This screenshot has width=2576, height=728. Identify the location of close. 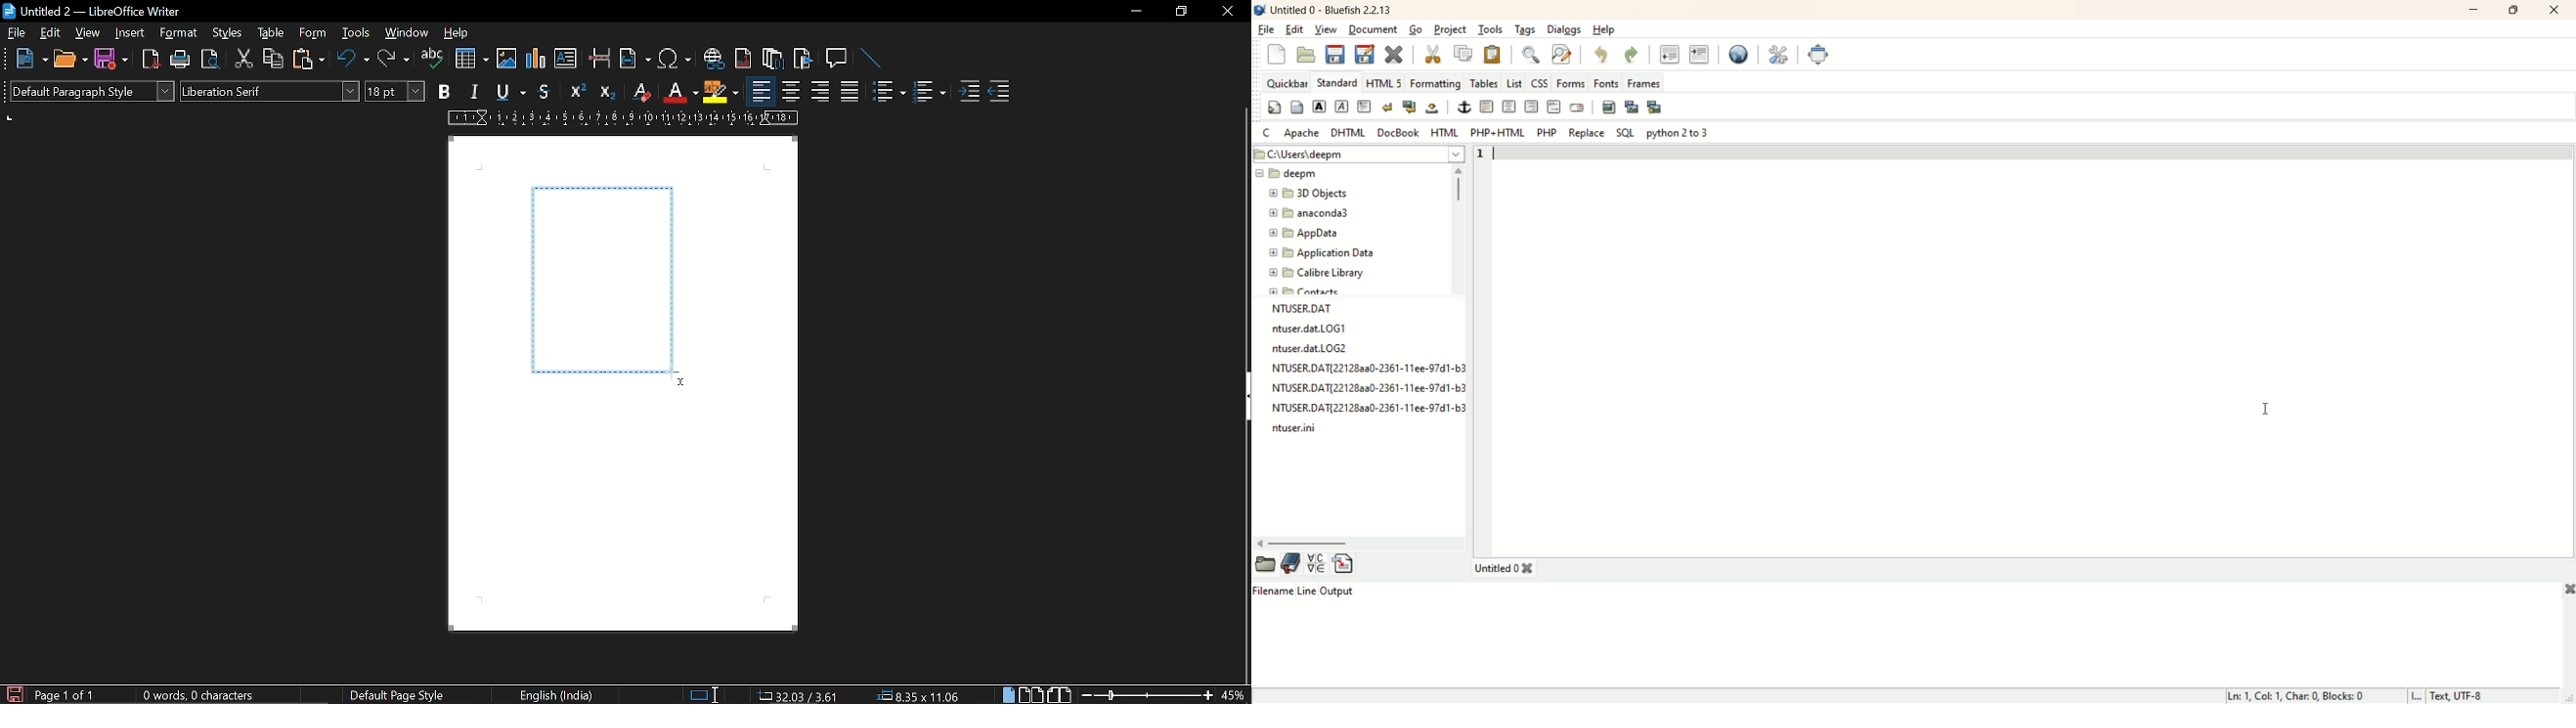
(1226, 13).